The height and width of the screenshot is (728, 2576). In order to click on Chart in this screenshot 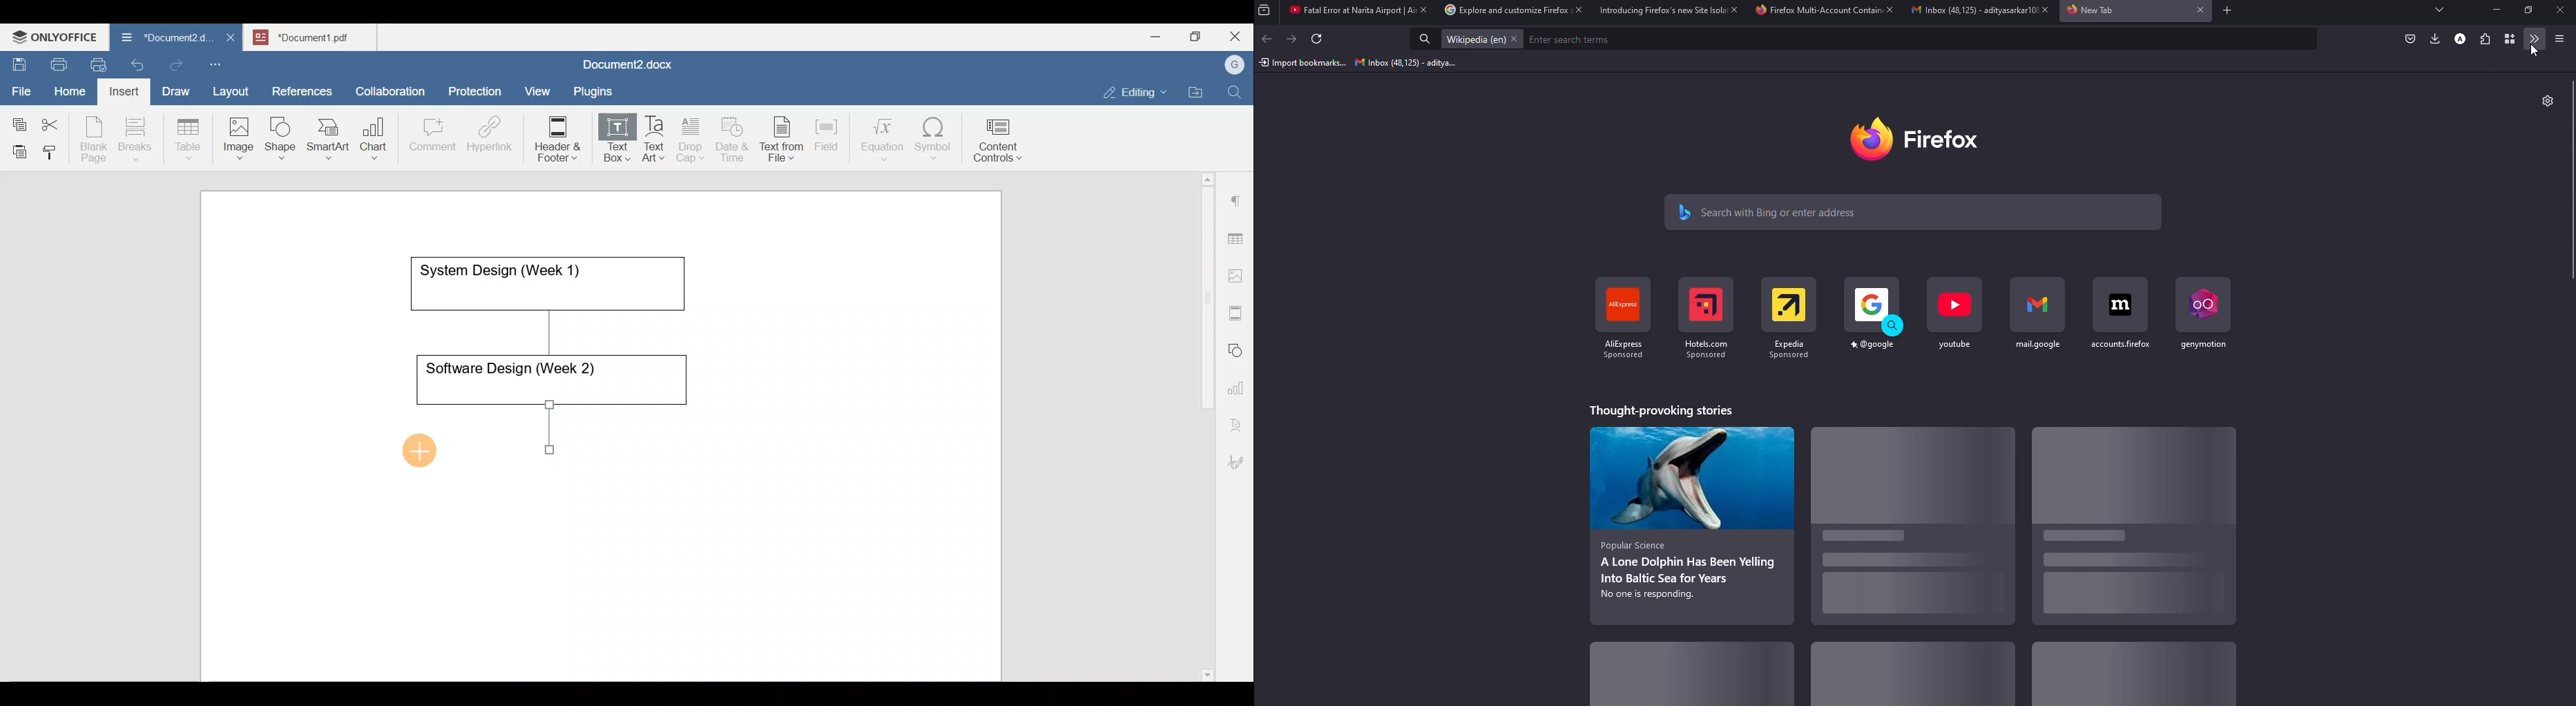, I will do `click(371, 140)`.